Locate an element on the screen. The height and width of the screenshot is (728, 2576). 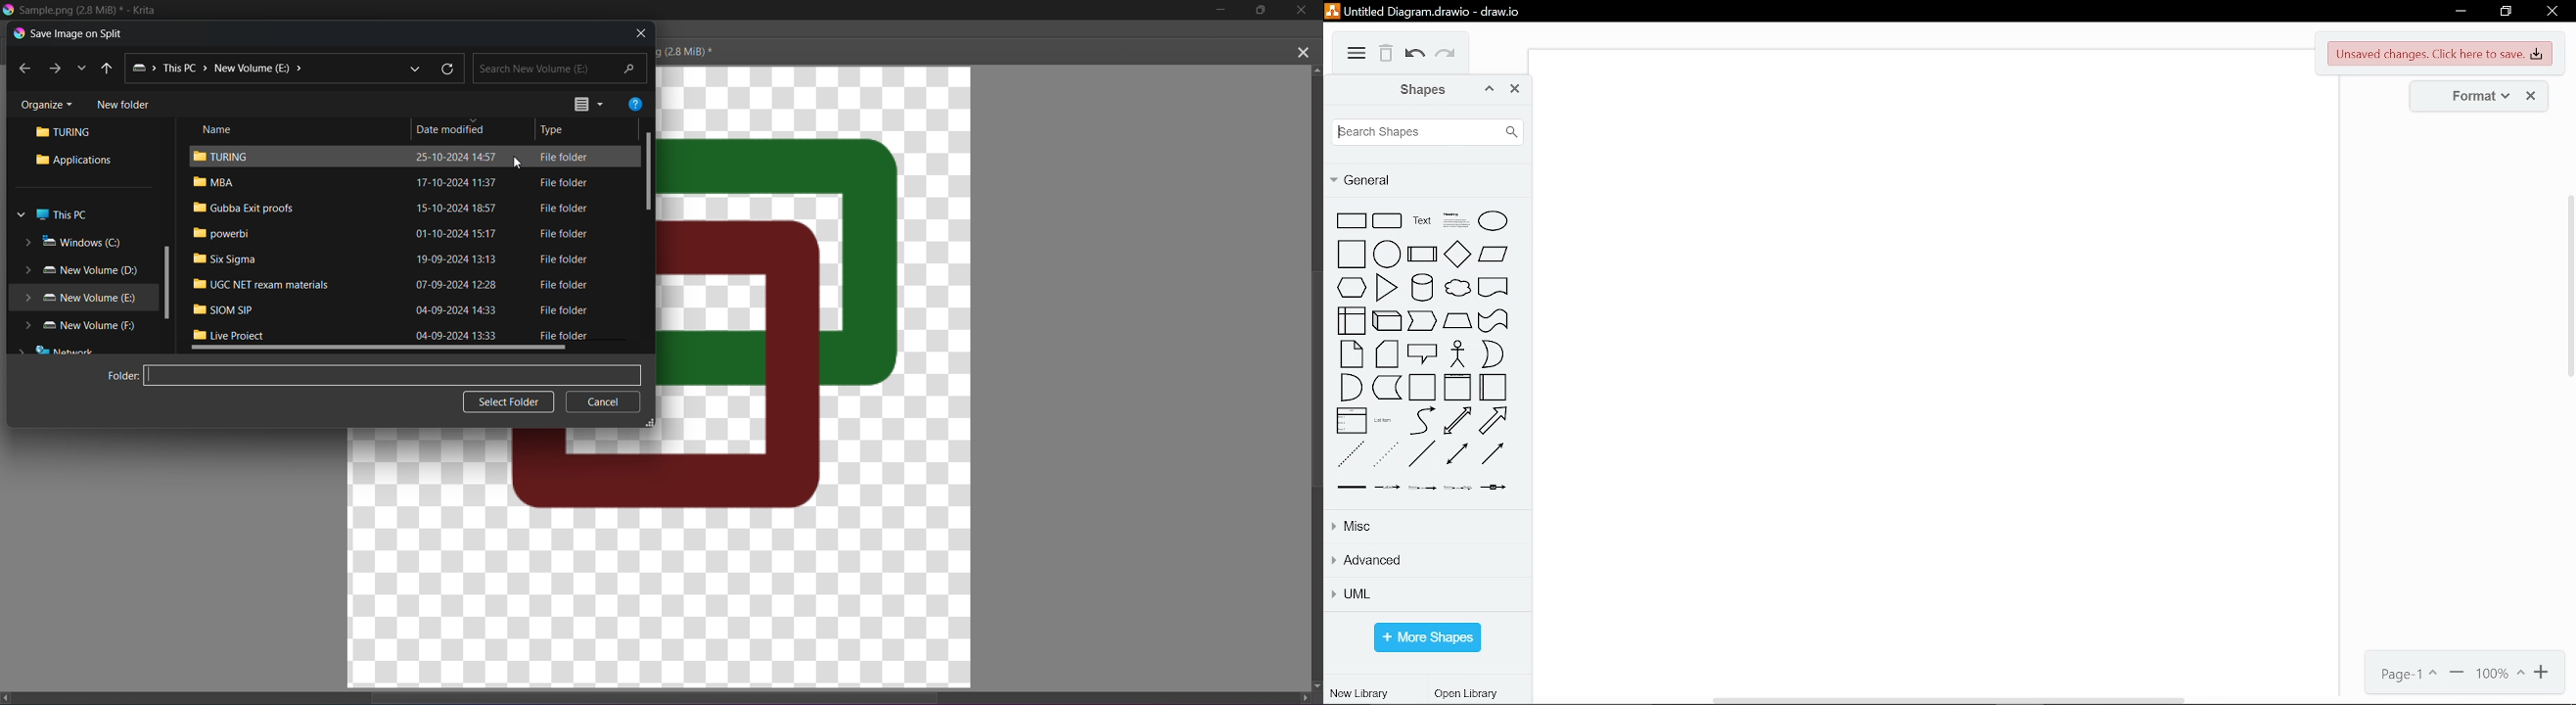
Scrollbar is located at coordinates (381, 348).